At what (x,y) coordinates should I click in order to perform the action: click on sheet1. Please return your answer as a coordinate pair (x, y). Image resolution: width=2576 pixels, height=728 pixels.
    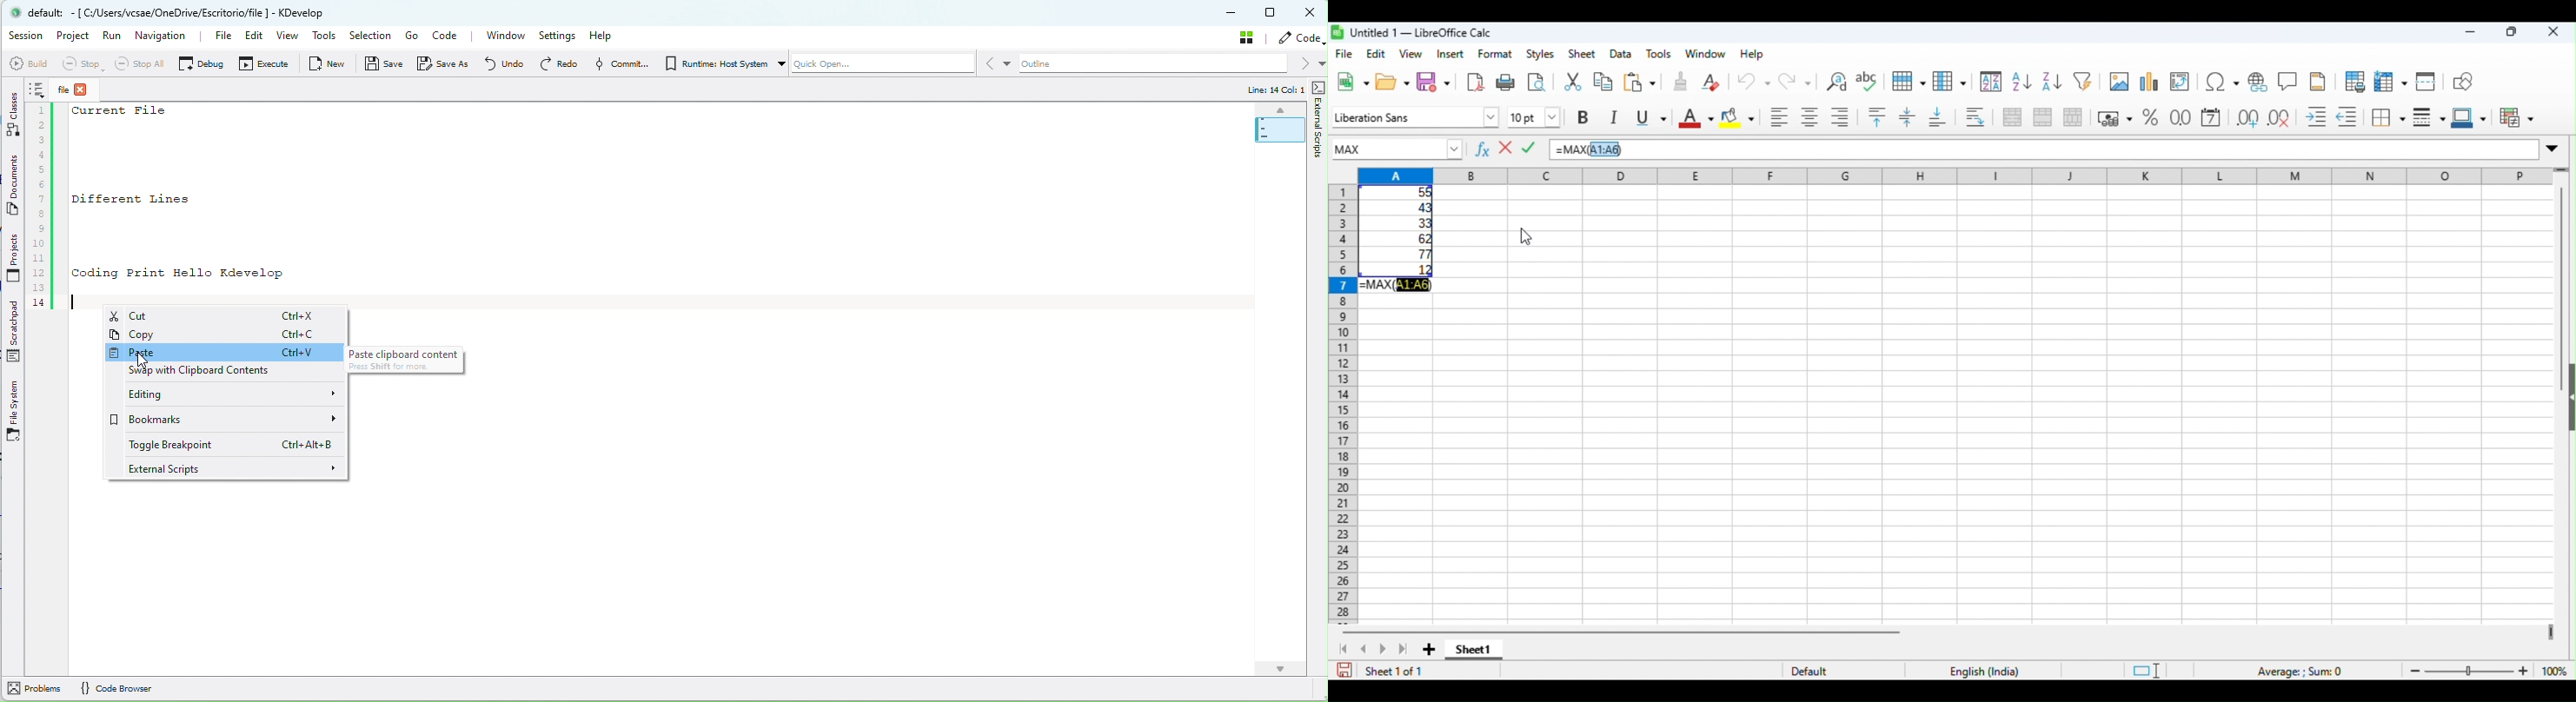
    Looking at the image, I should click on (1475, 651).